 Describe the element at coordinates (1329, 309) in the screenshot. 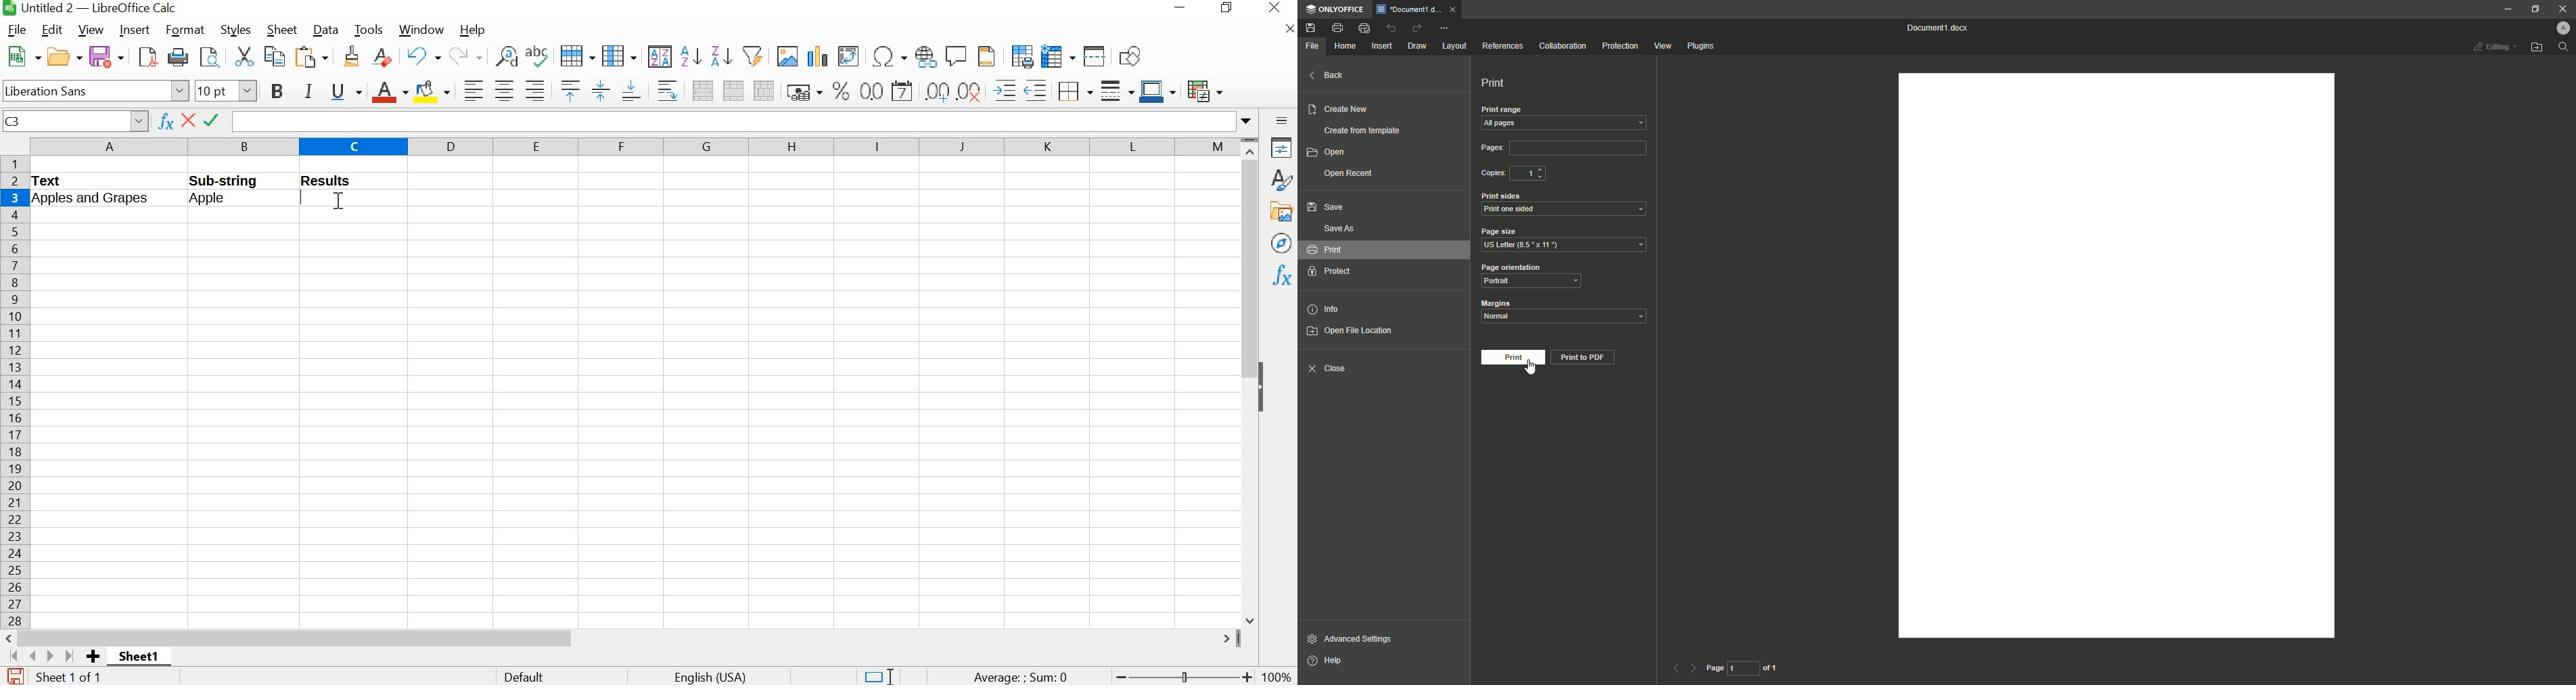

I see `Info` at that location.